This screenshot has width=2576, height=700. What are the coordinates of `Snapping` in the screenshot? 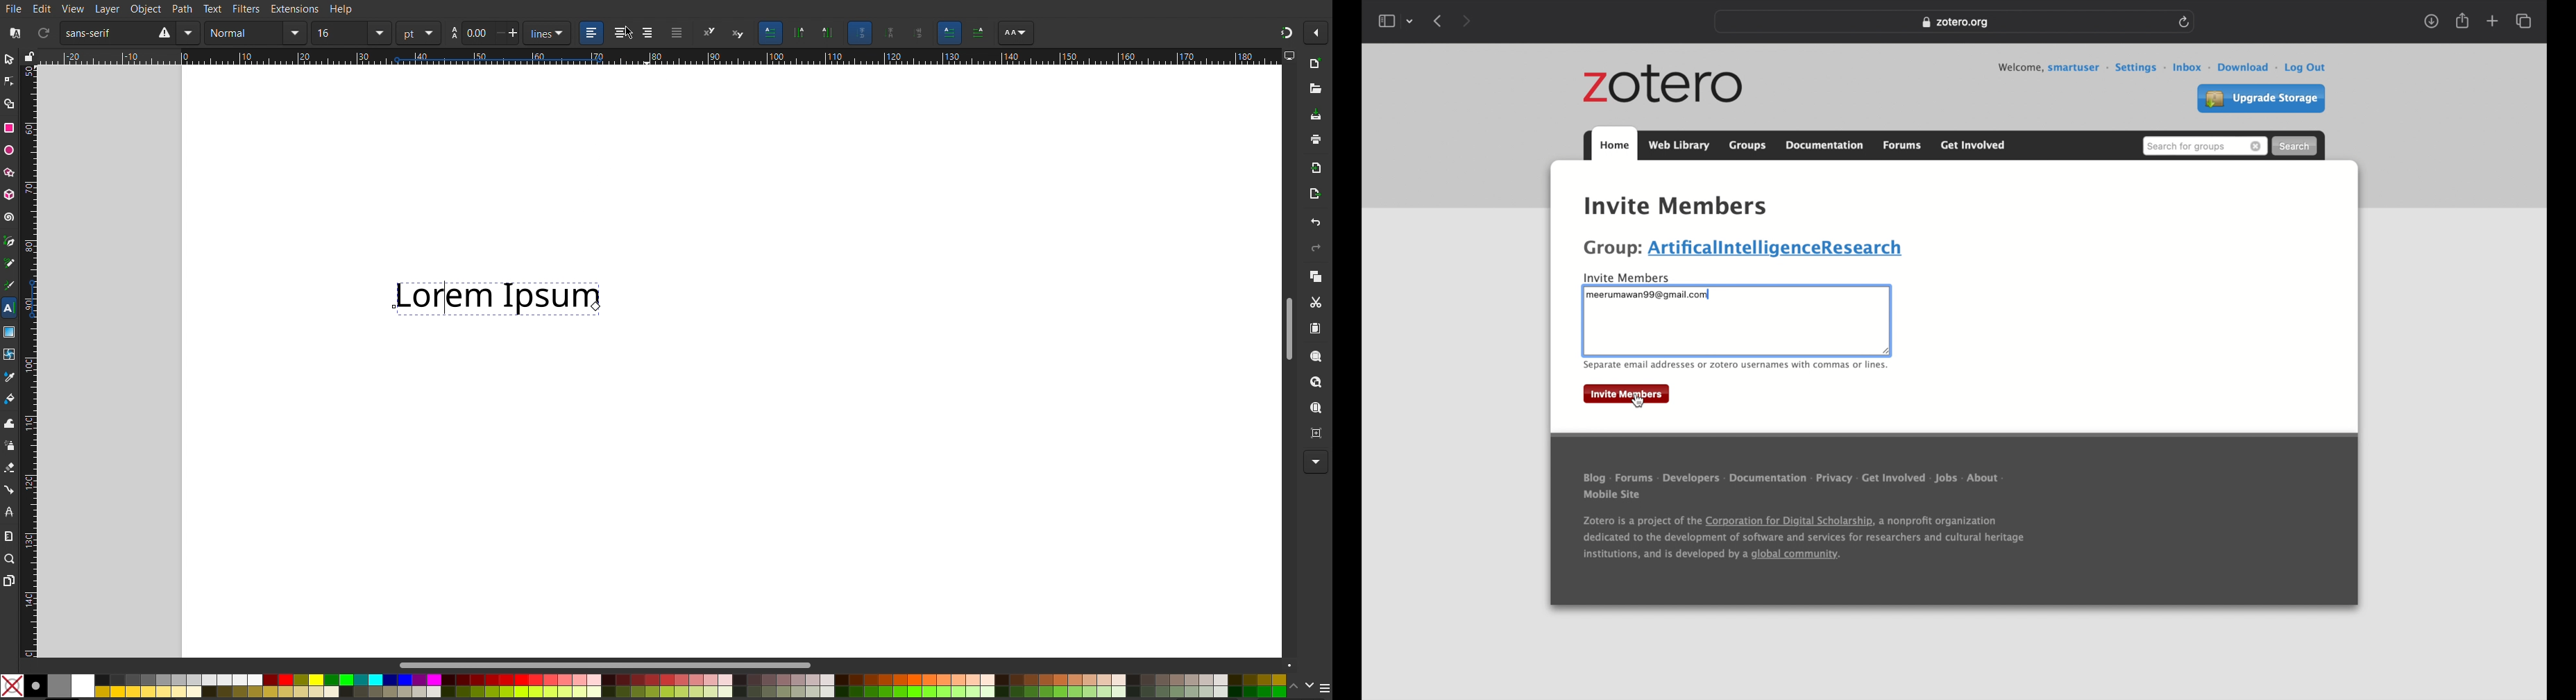 It's located at (1283, 33).